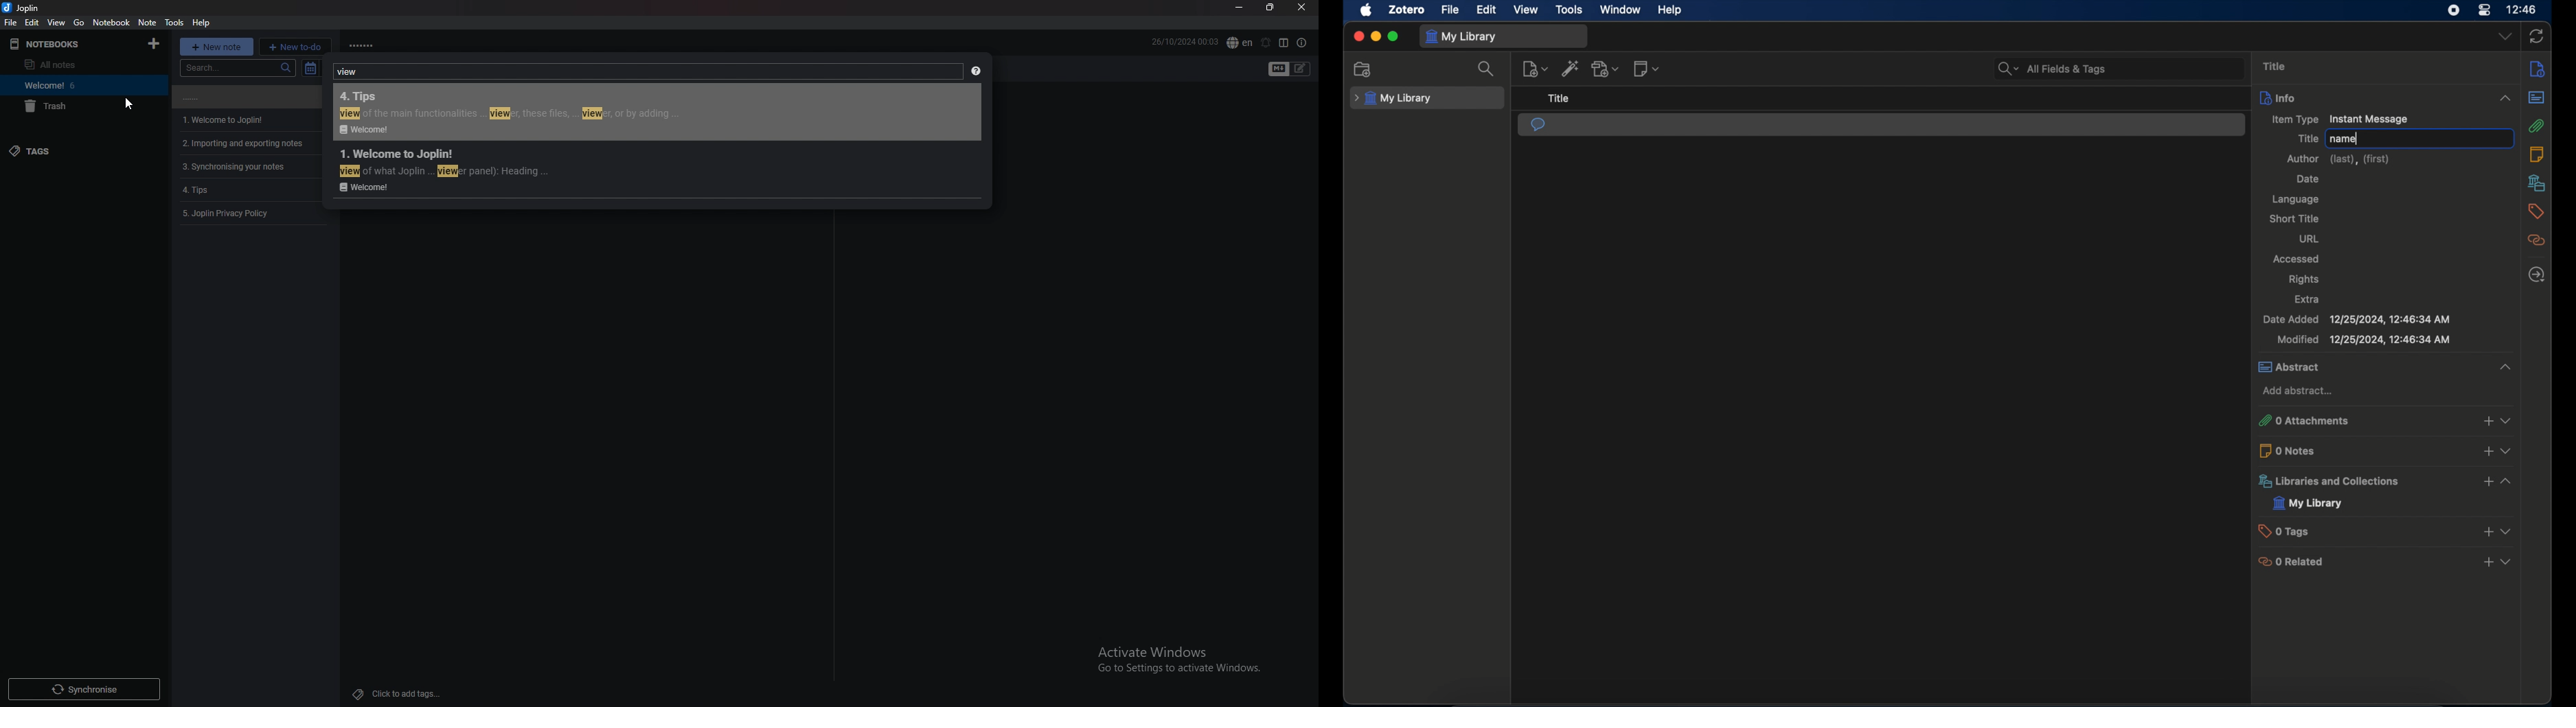  What do you see at coordinates (2384, 562) in the screenshot?
I see `0 related` at bounding box center [2384, 562].